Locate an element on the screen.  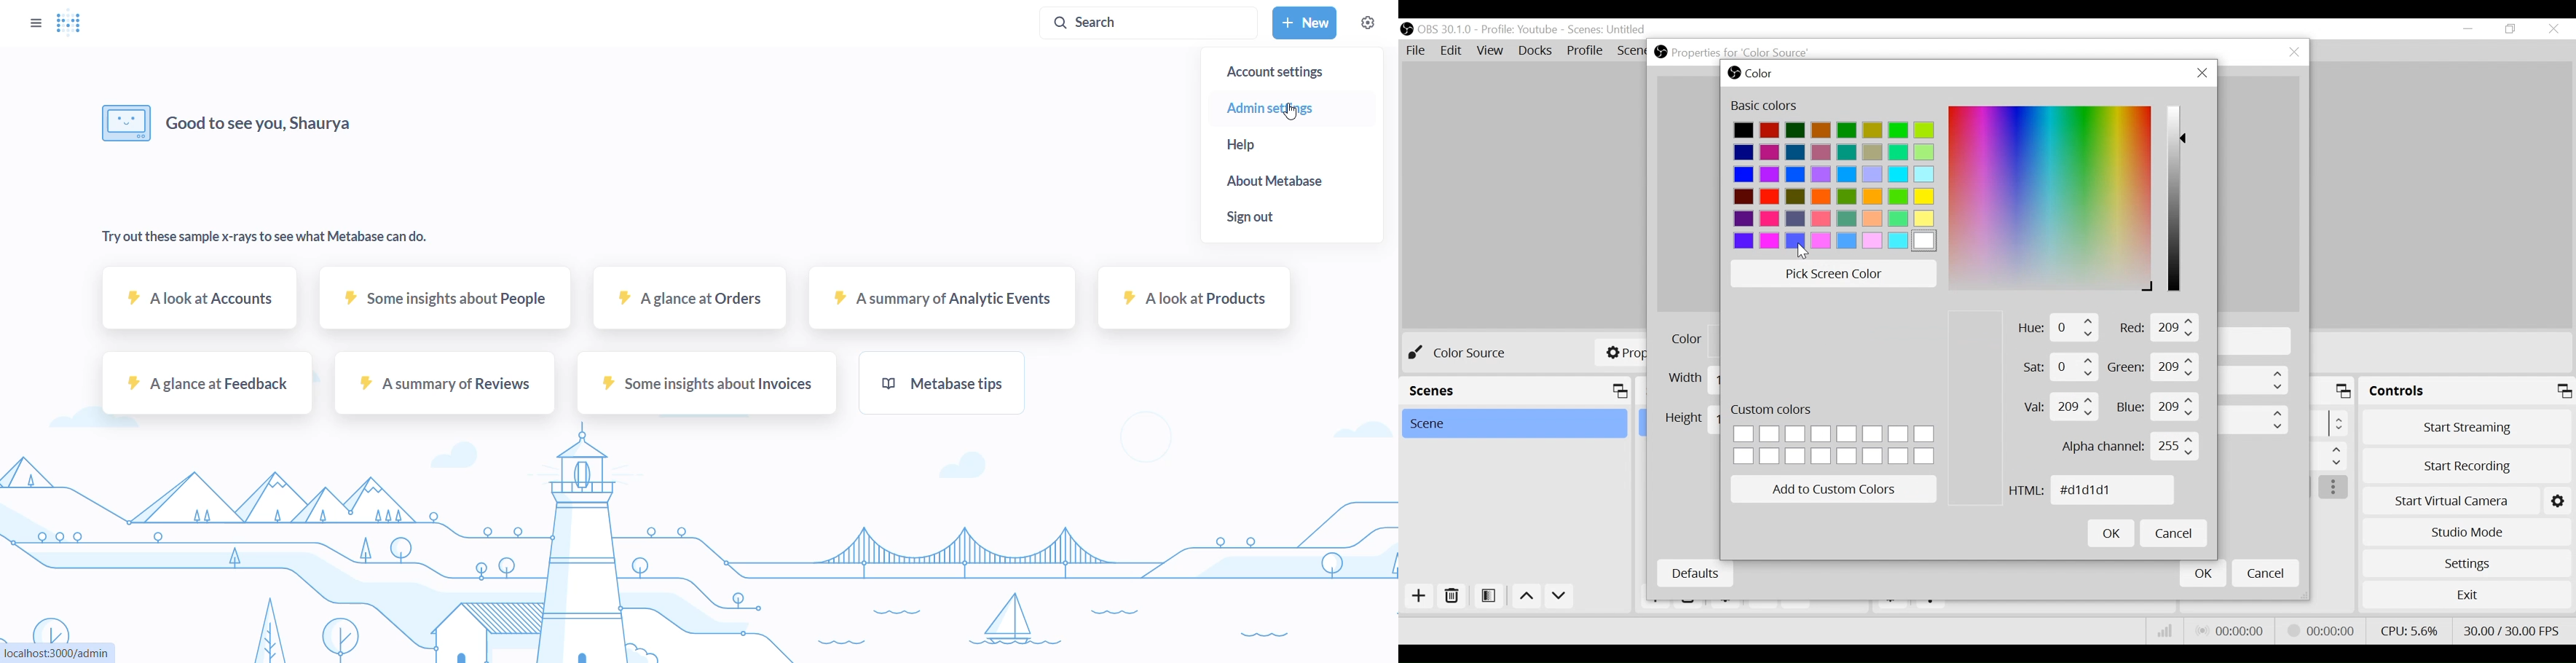
Close is located at coordinates (2202, 72).